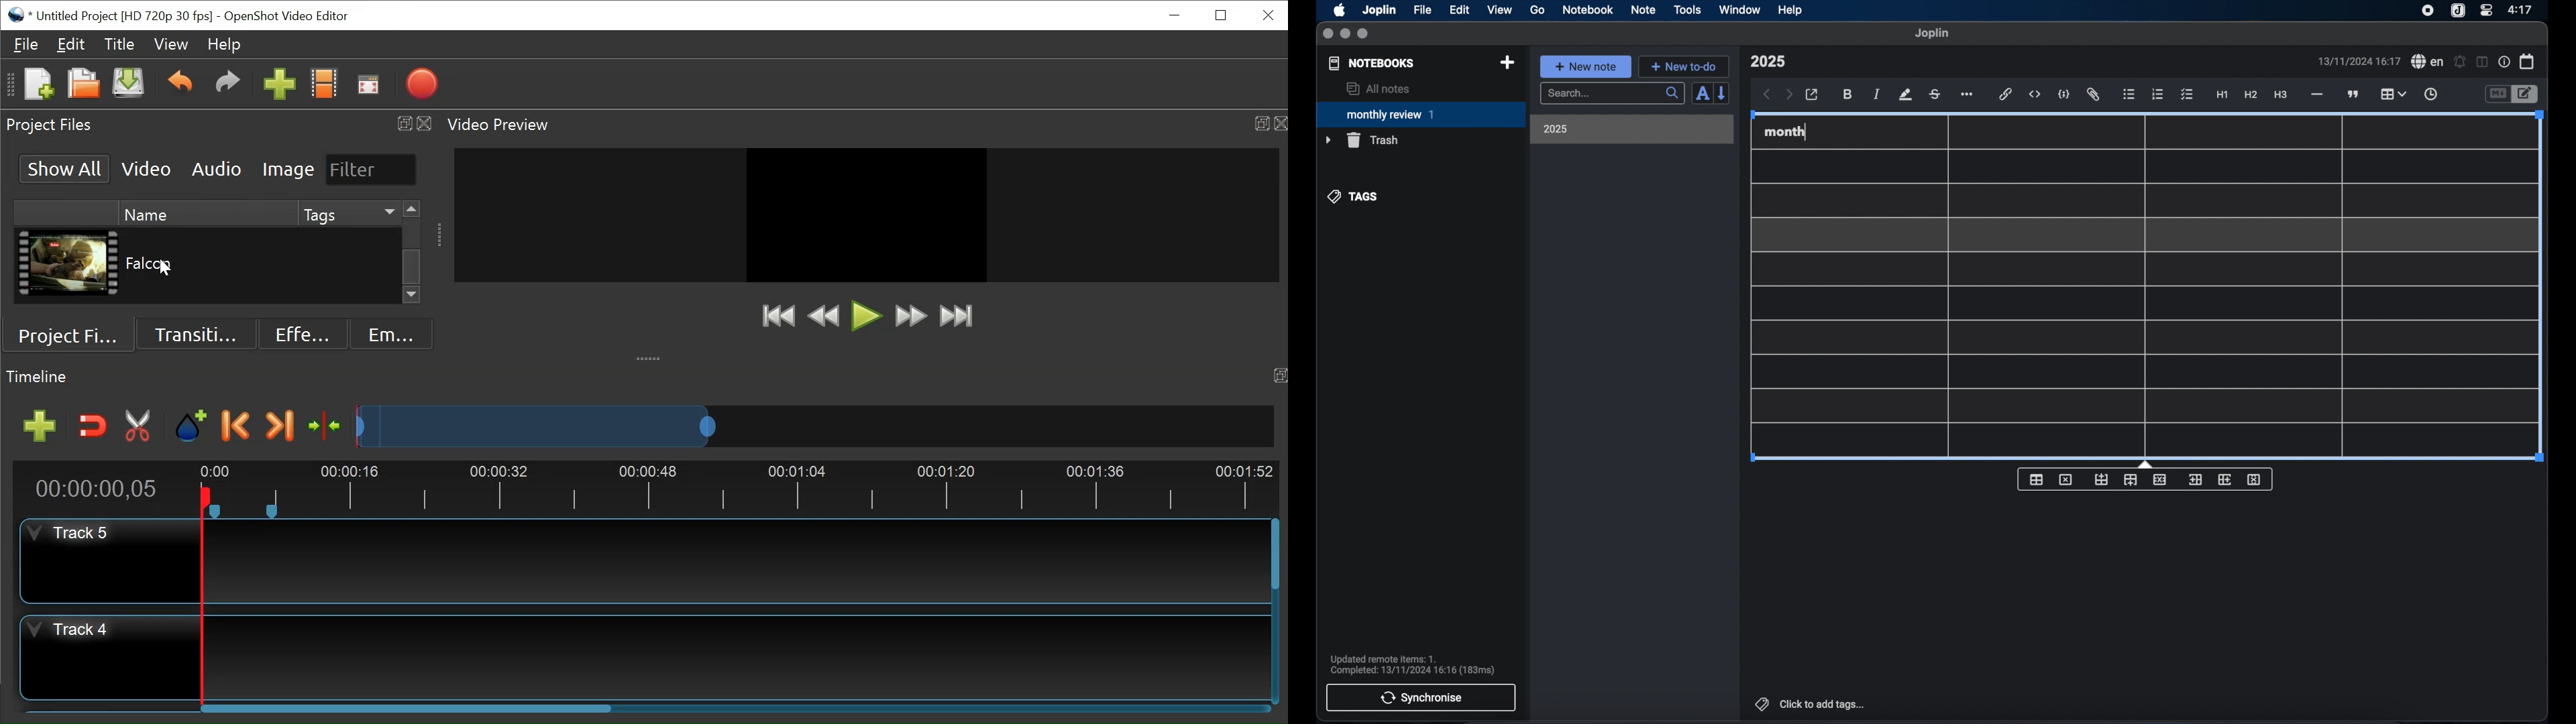 The image size is (2576, 728). Describe the element at coordinates (2354, 95) in the screenshot. I see `block quotes` at that location.